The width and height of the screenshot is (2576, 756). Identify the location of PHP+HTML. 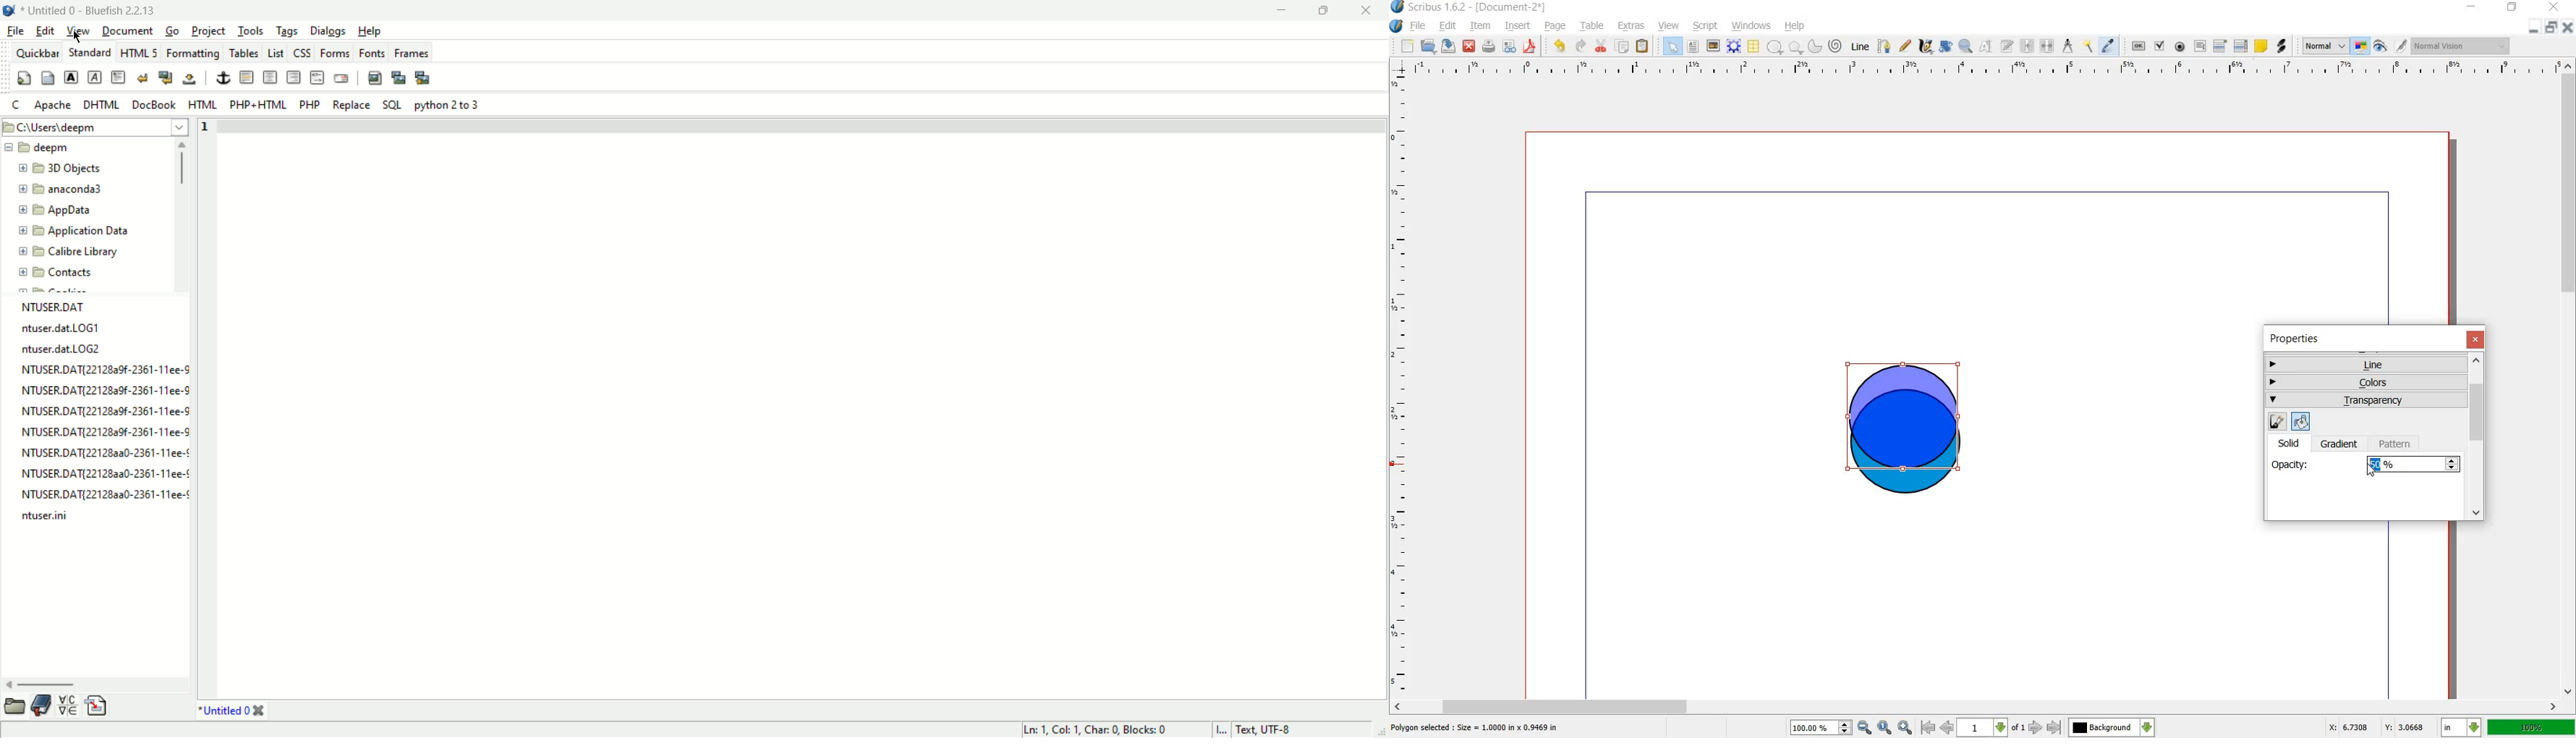
(258, 105).